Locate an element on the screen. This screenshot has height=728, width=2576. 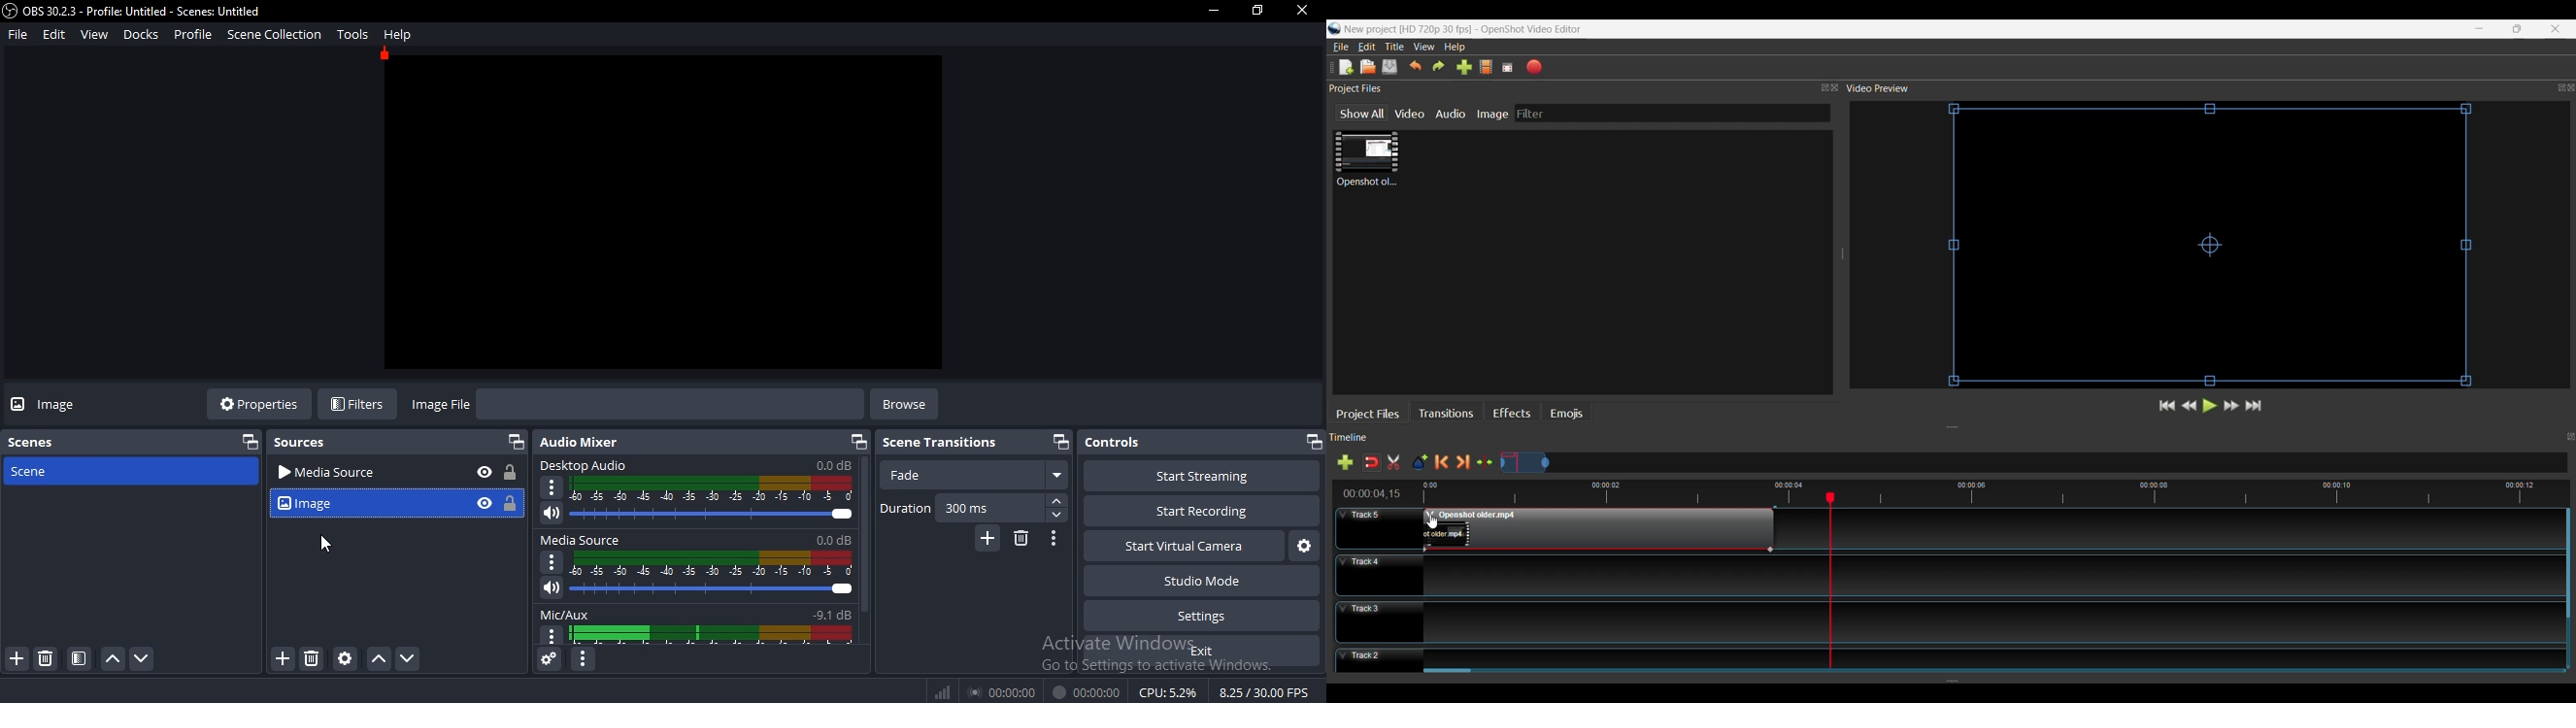
OBS 30.2.3 - Profile: Untitled - Scenes: Untitled is located at coordinates (132, 11).